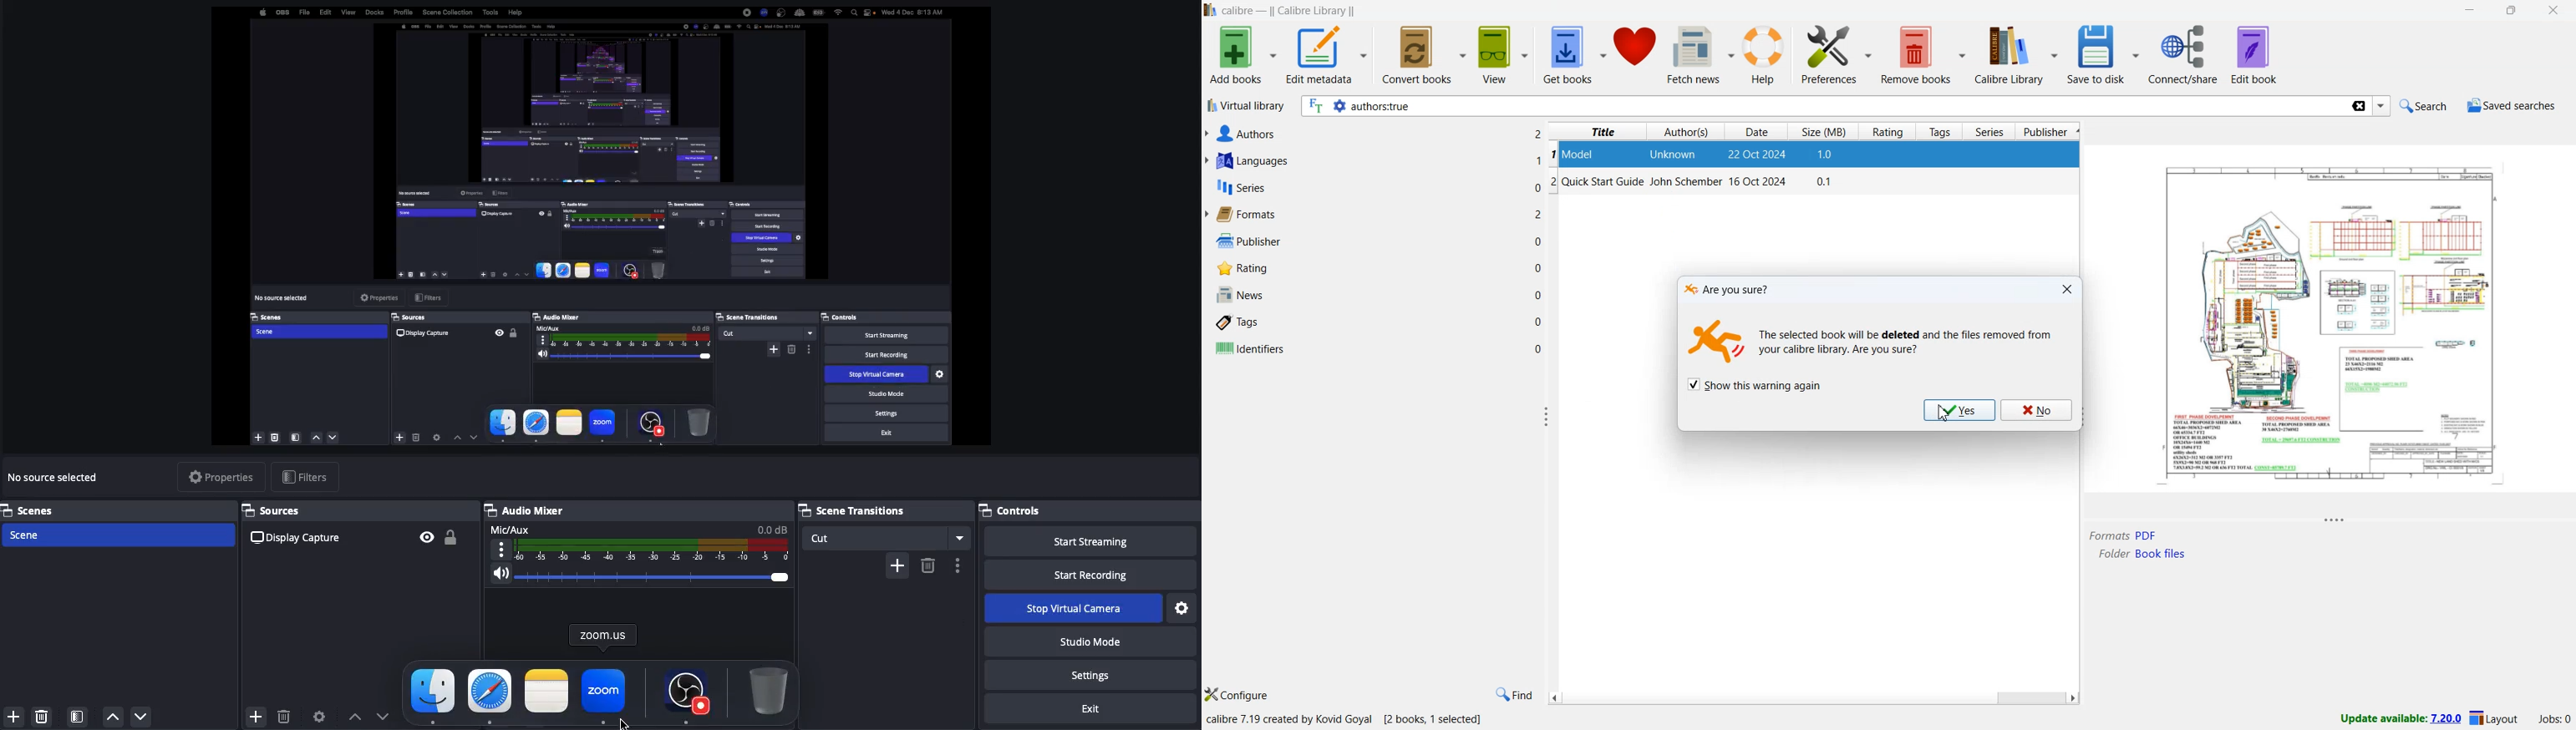 The width and height of the screenshot is (2576, 756). What do you see at coordinates (1907, 346) in the screenshot?
I see `text` at bounding box center [1907, 346].